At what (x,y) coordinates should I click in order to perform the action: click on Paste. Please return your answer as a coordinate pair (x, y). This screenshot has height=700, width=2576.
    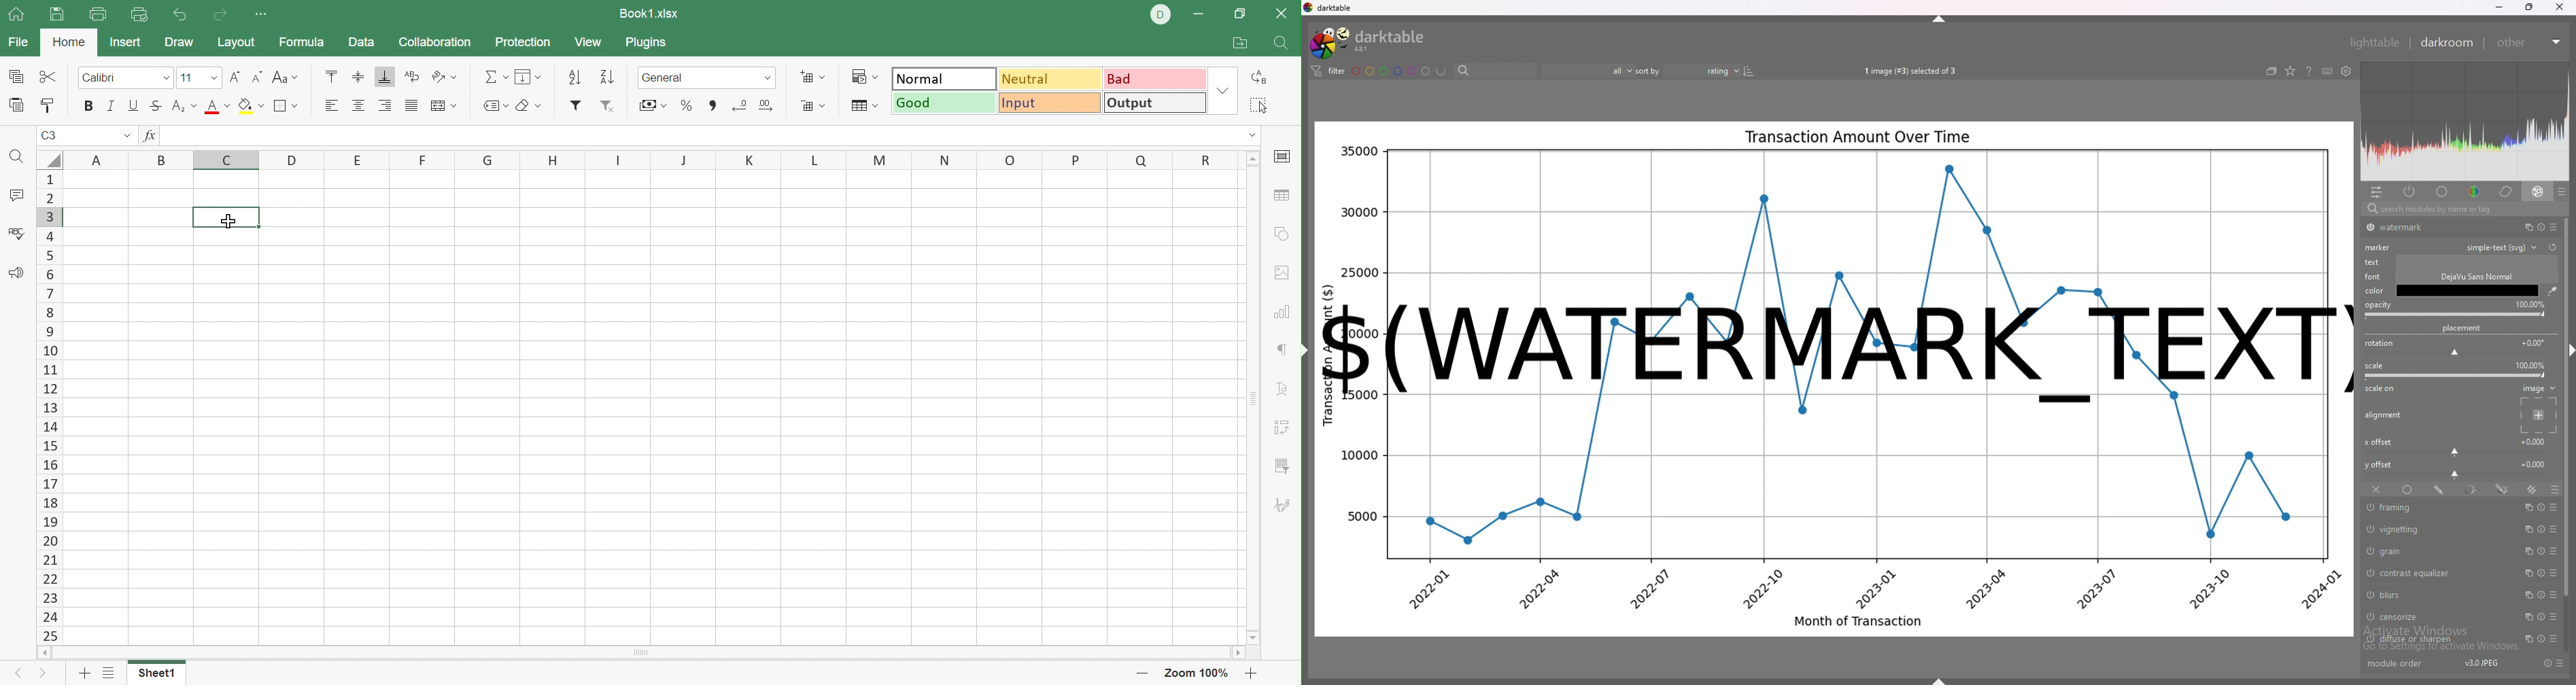
    Looking at the image, I should click on (18, 106).